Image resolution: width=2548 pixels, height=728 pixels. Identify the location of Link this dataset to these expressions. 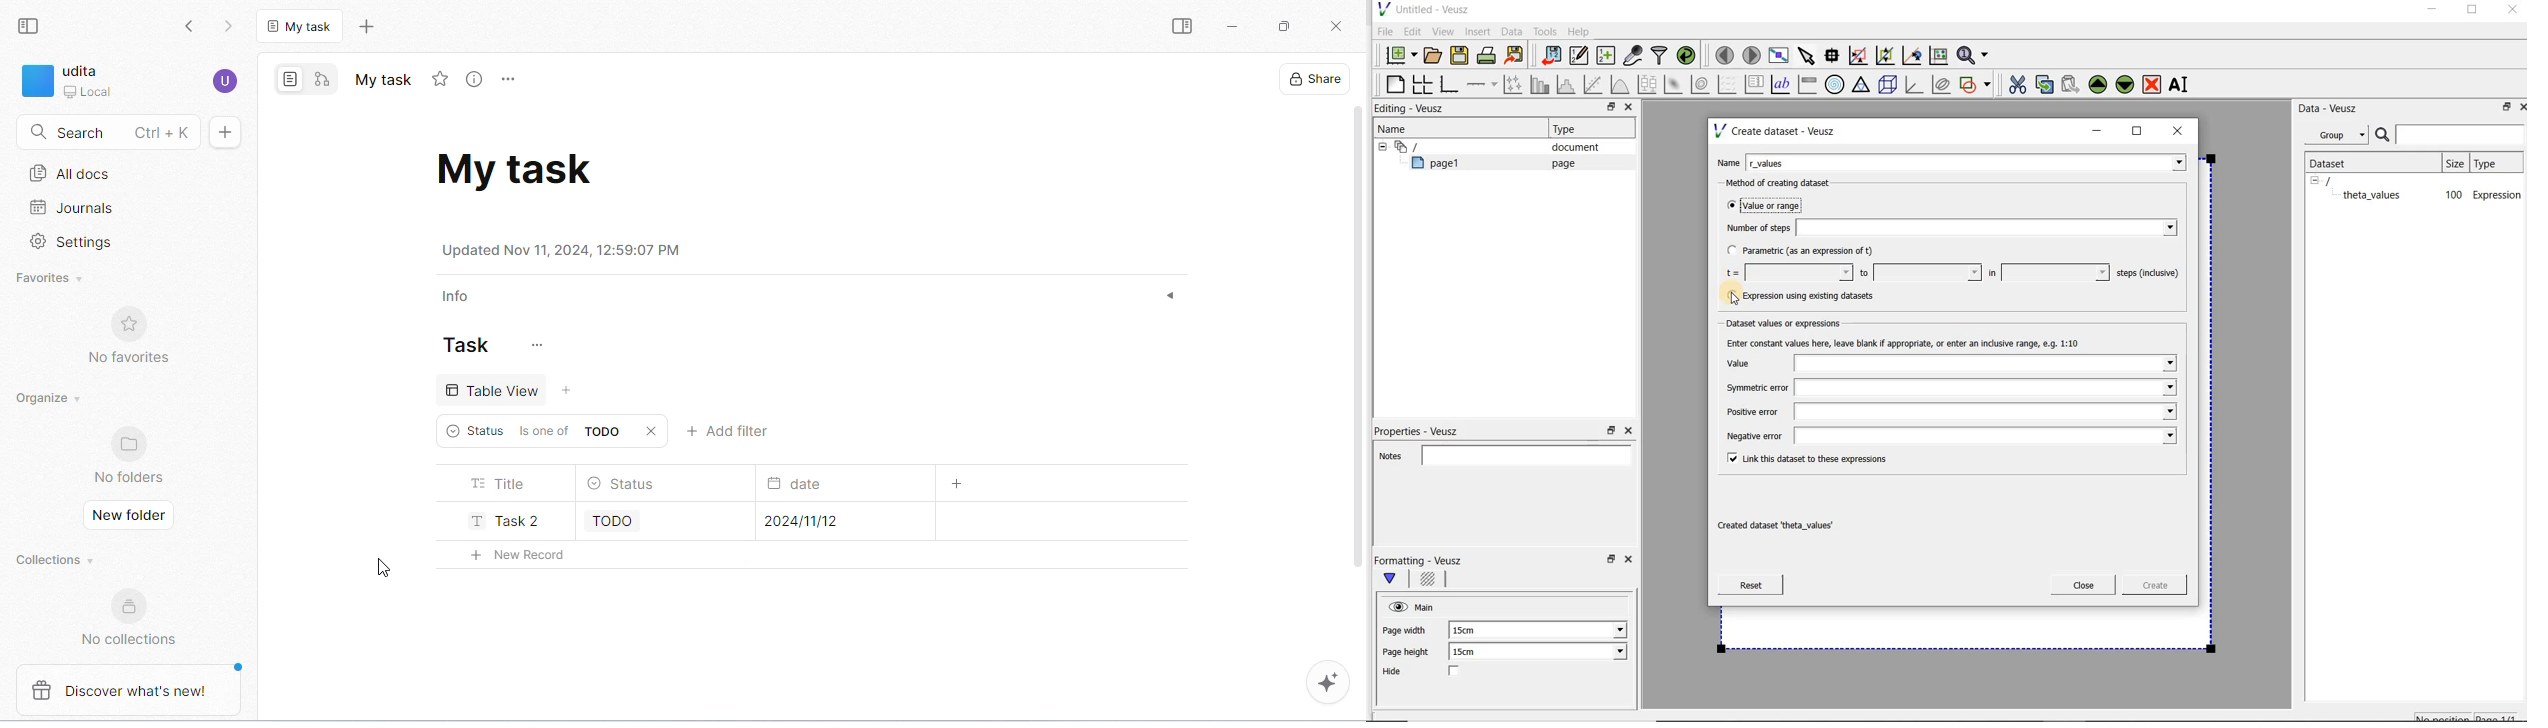
(1803, 457).